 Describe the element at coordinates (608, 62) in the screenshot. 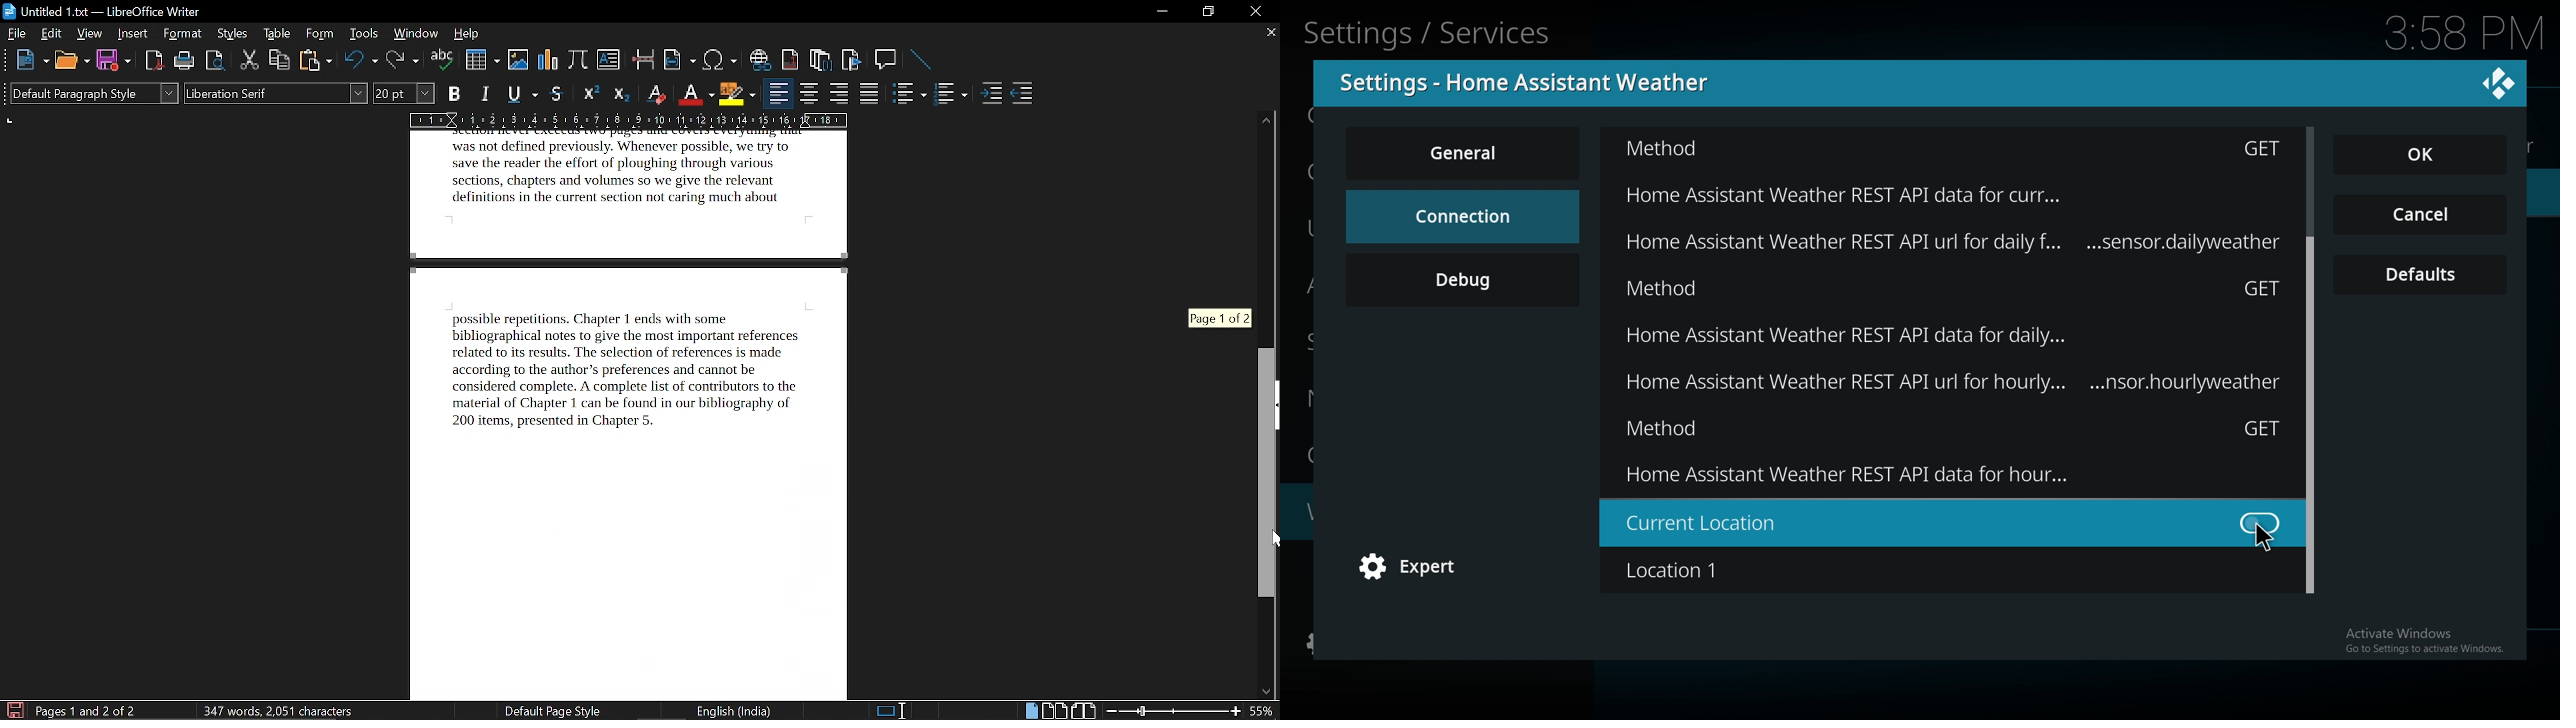

I see `insert text` at that location.